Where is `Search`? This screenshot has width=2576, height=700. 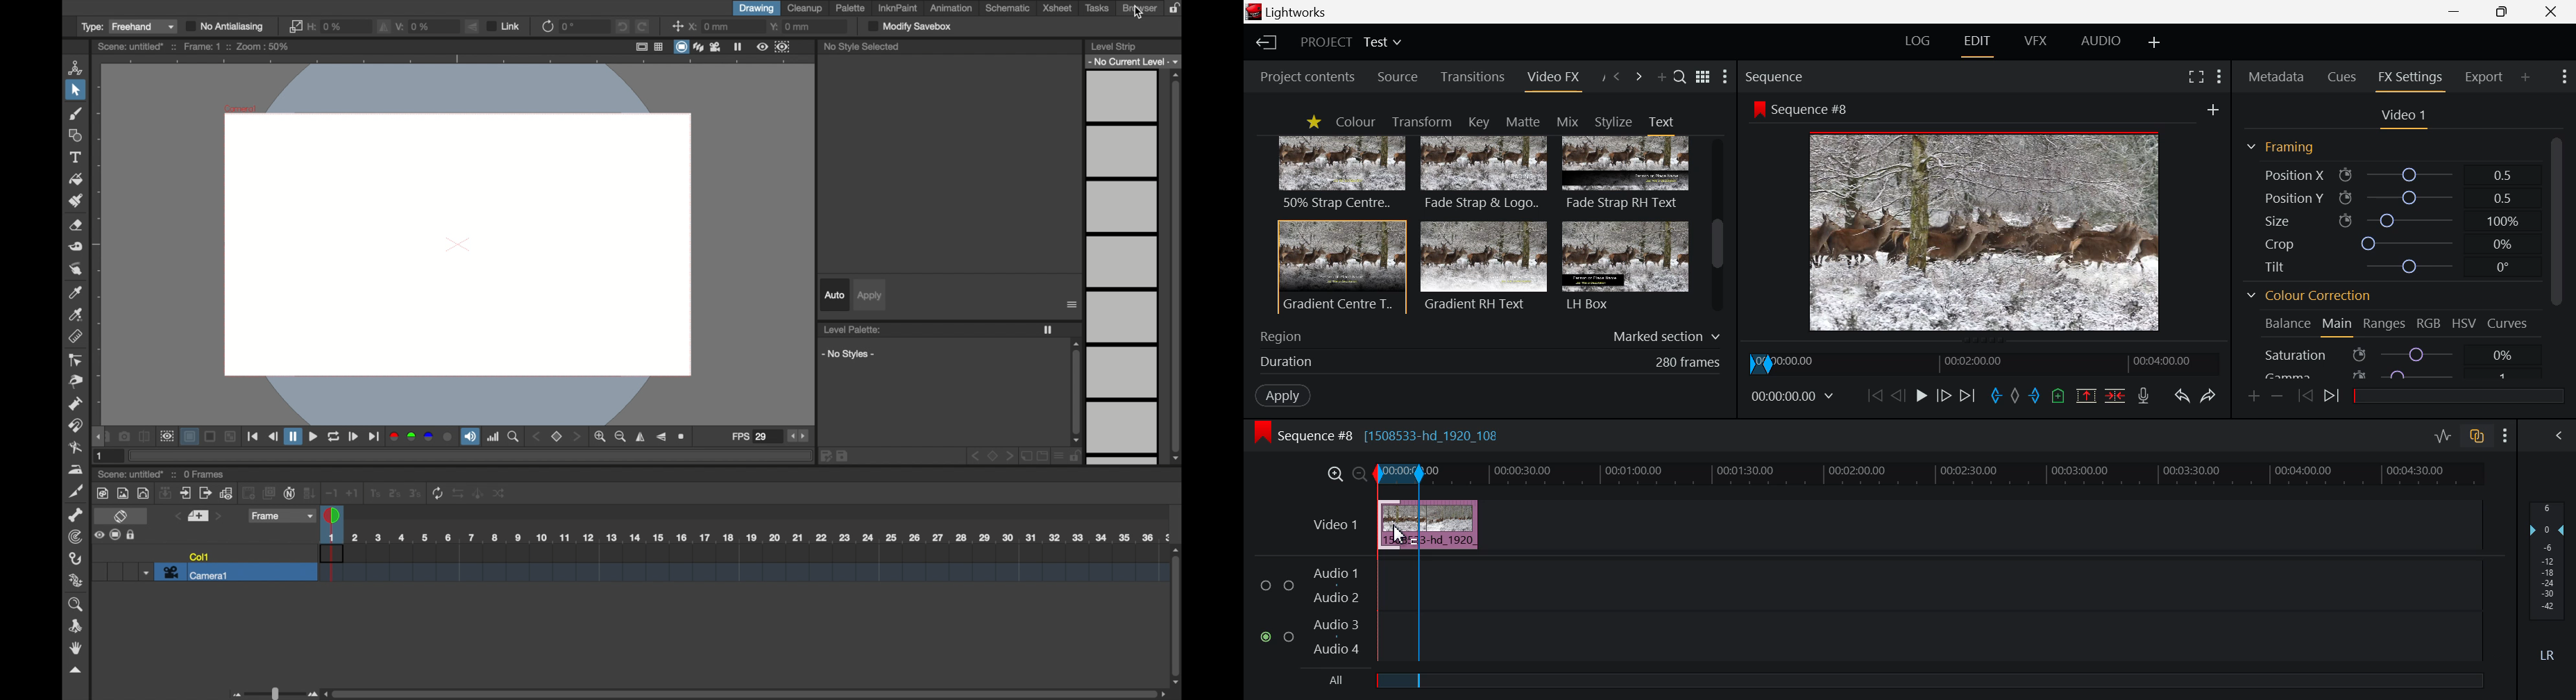 Search is located at coordinates (1680, 78).